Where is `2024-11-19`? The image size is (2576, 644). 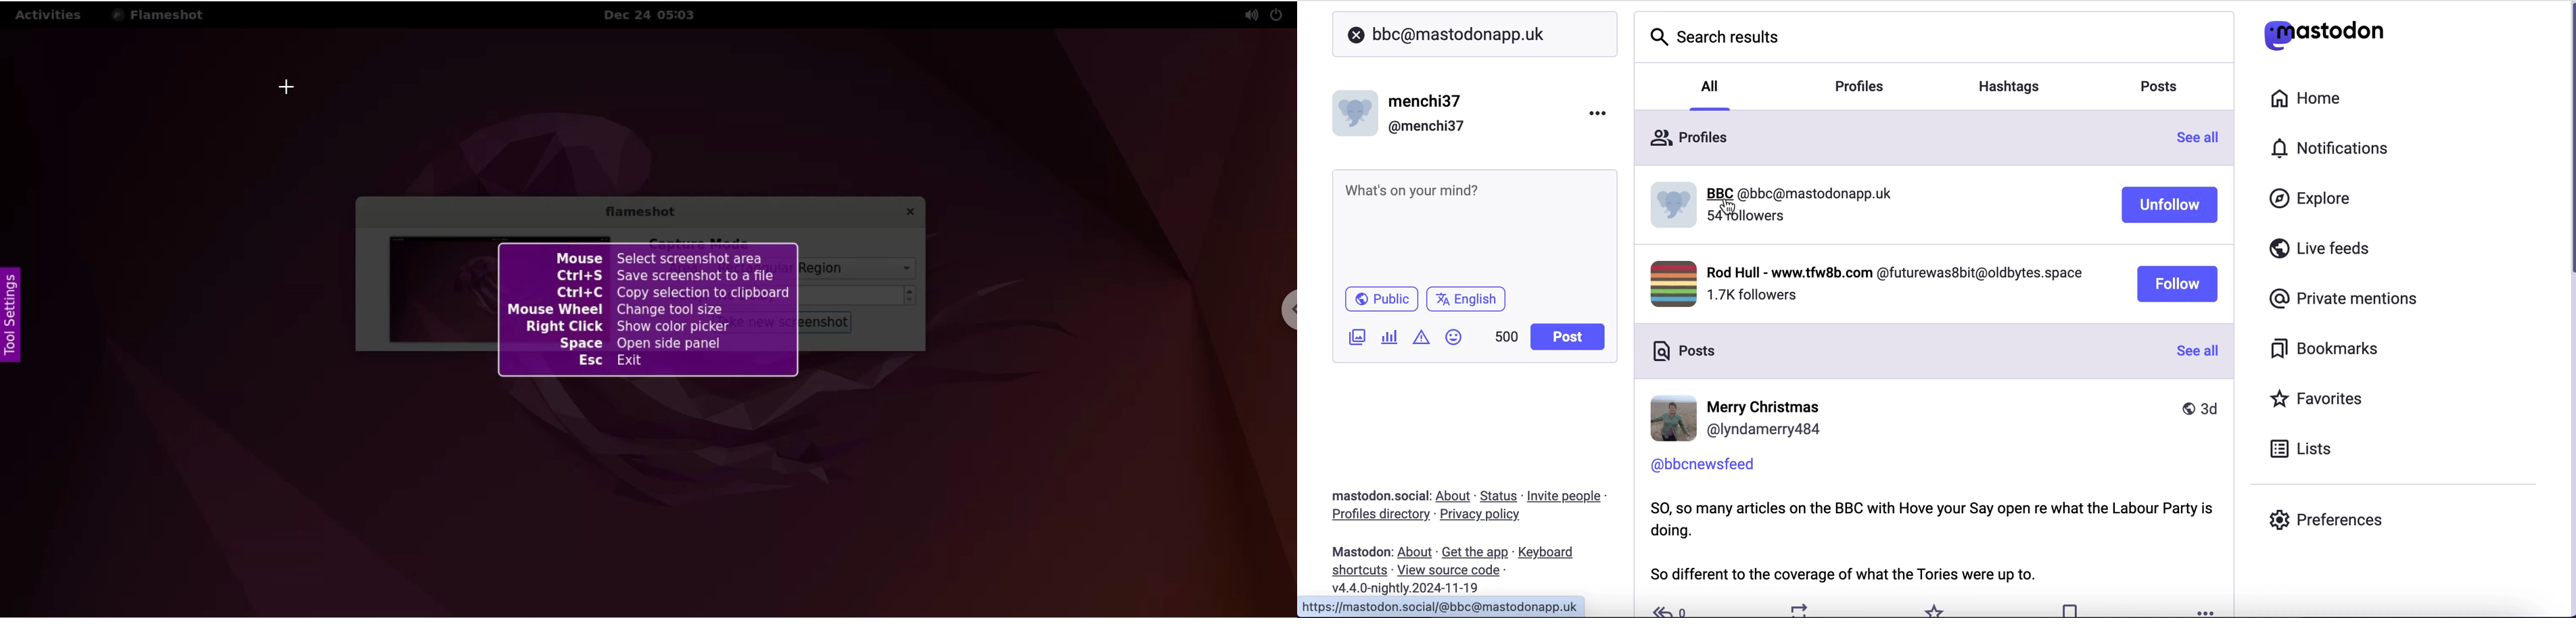 2024-11-19 is located at coordinates (1413, 587).